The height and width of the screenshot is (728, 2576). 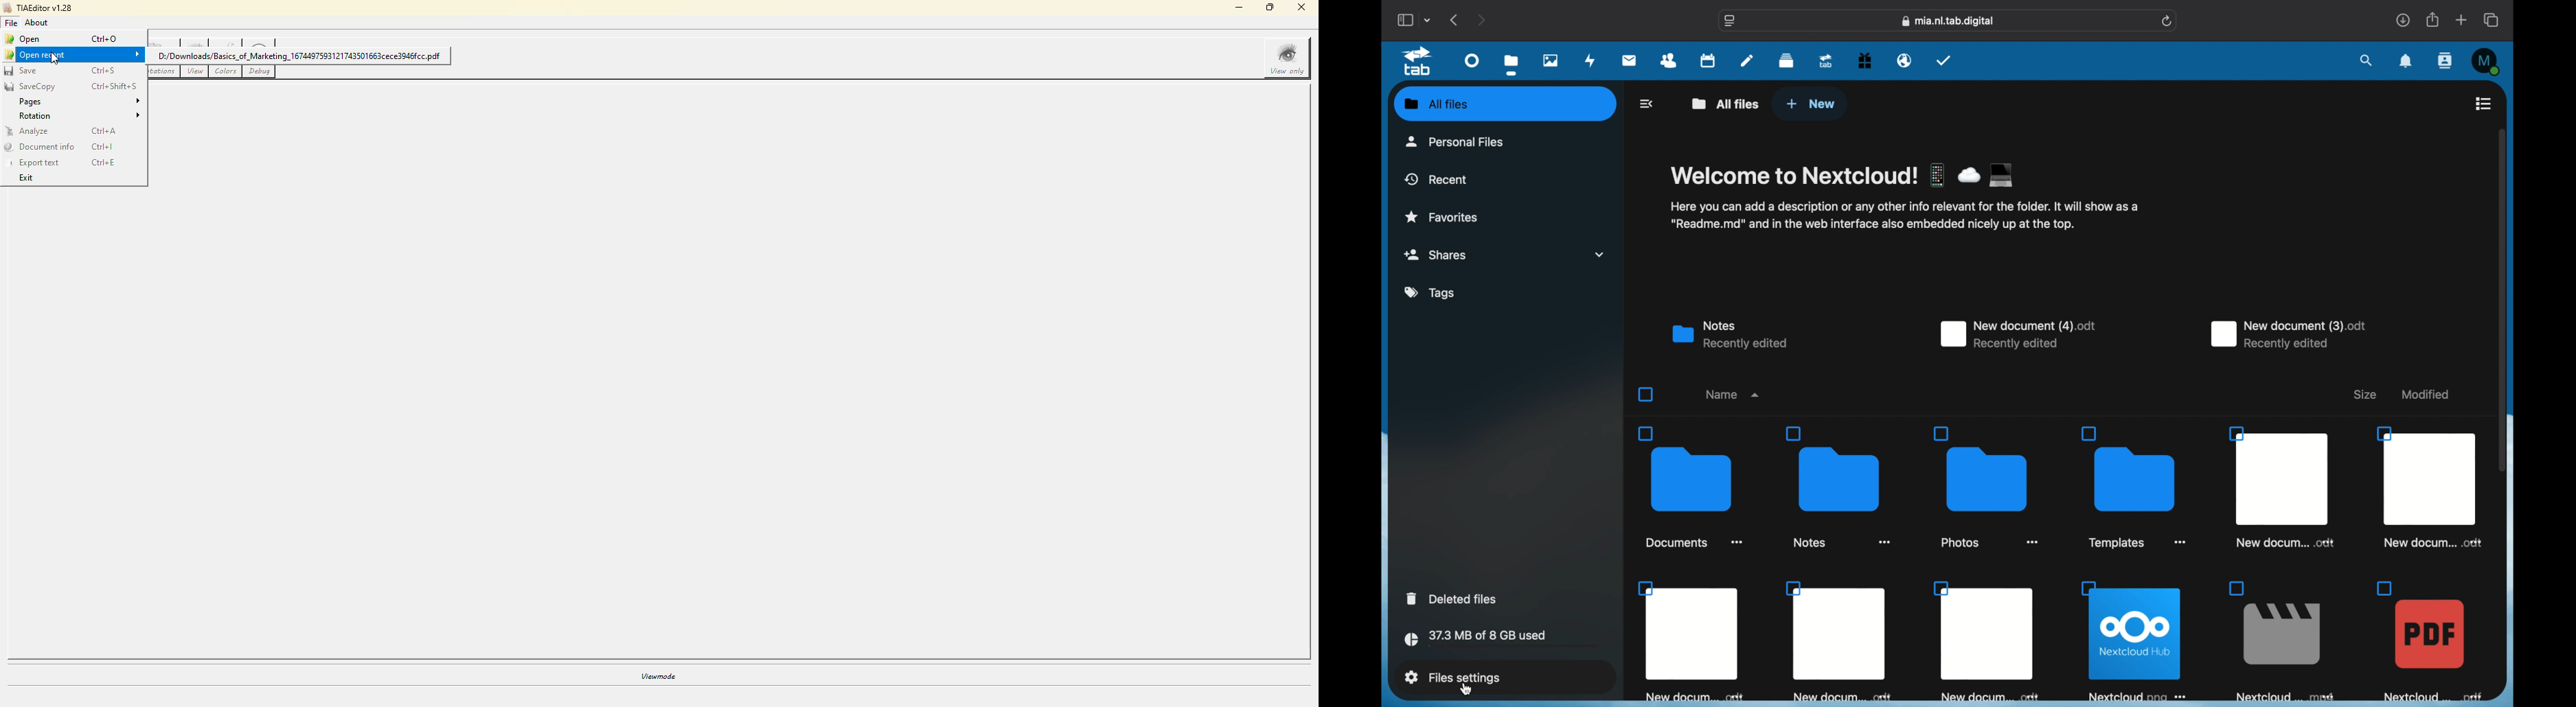 I want to click on personal files, so click(x=1456, y=141).